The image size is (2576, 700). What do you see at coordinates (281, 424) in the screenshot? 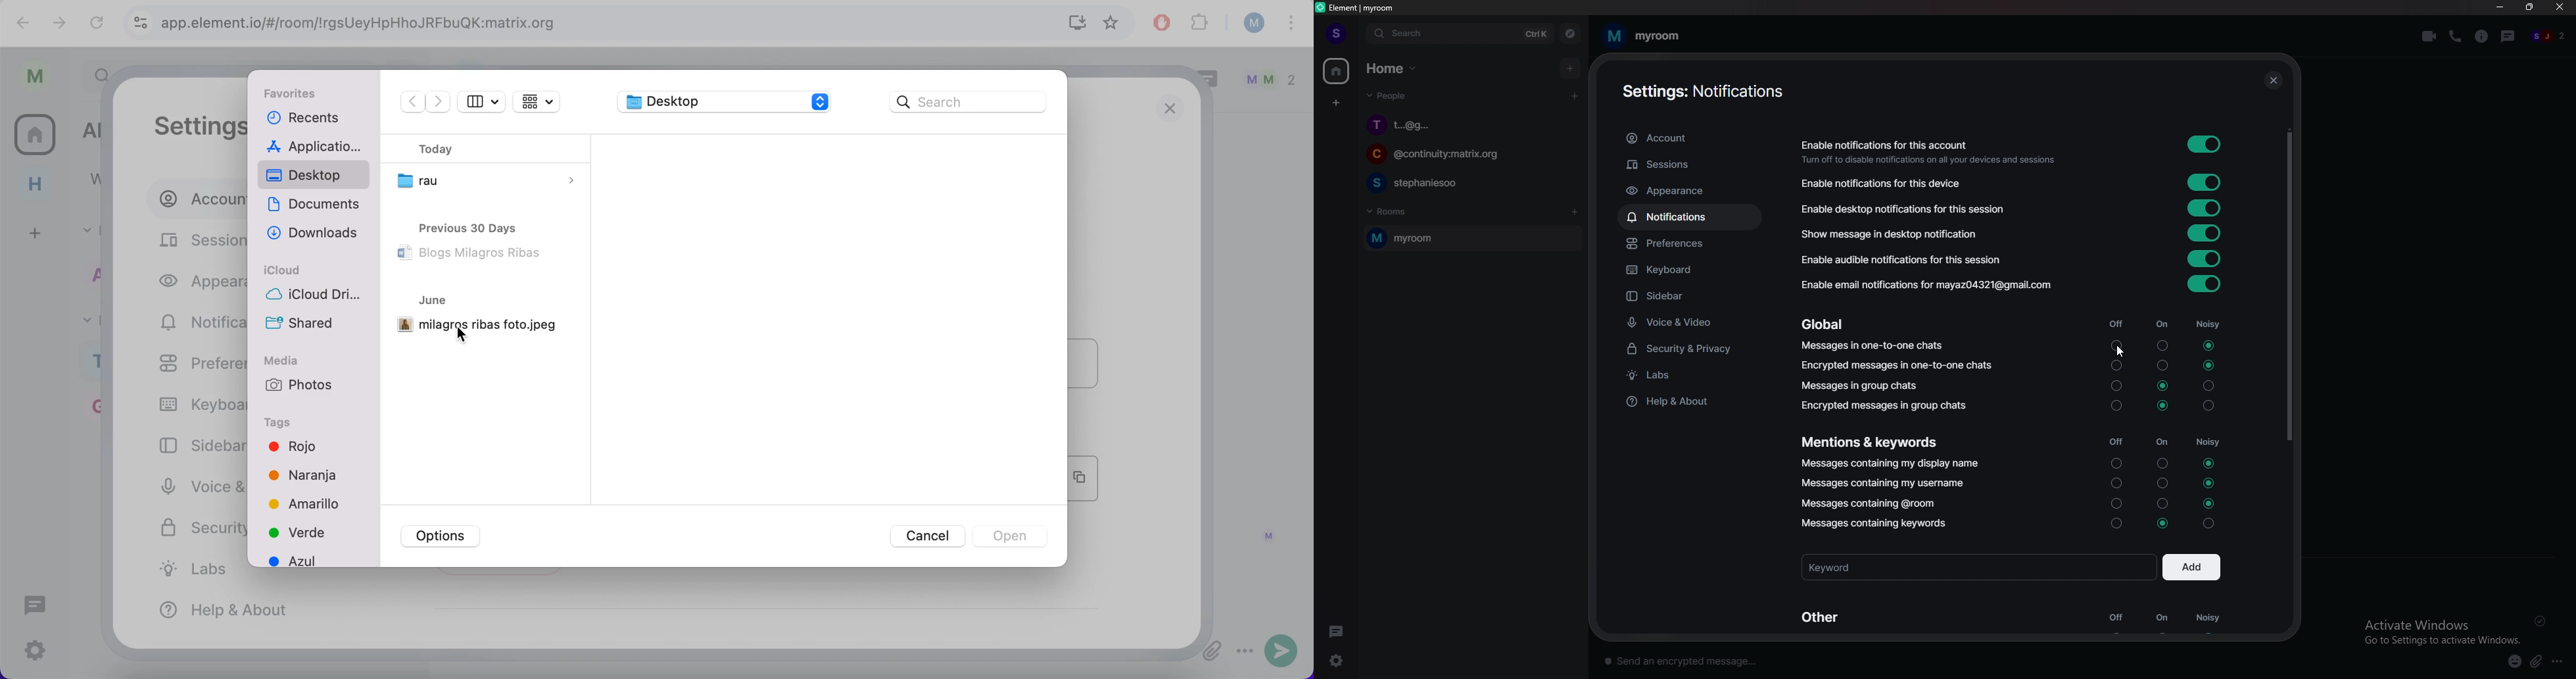
I see `tags` at bounding box center [281, 424].